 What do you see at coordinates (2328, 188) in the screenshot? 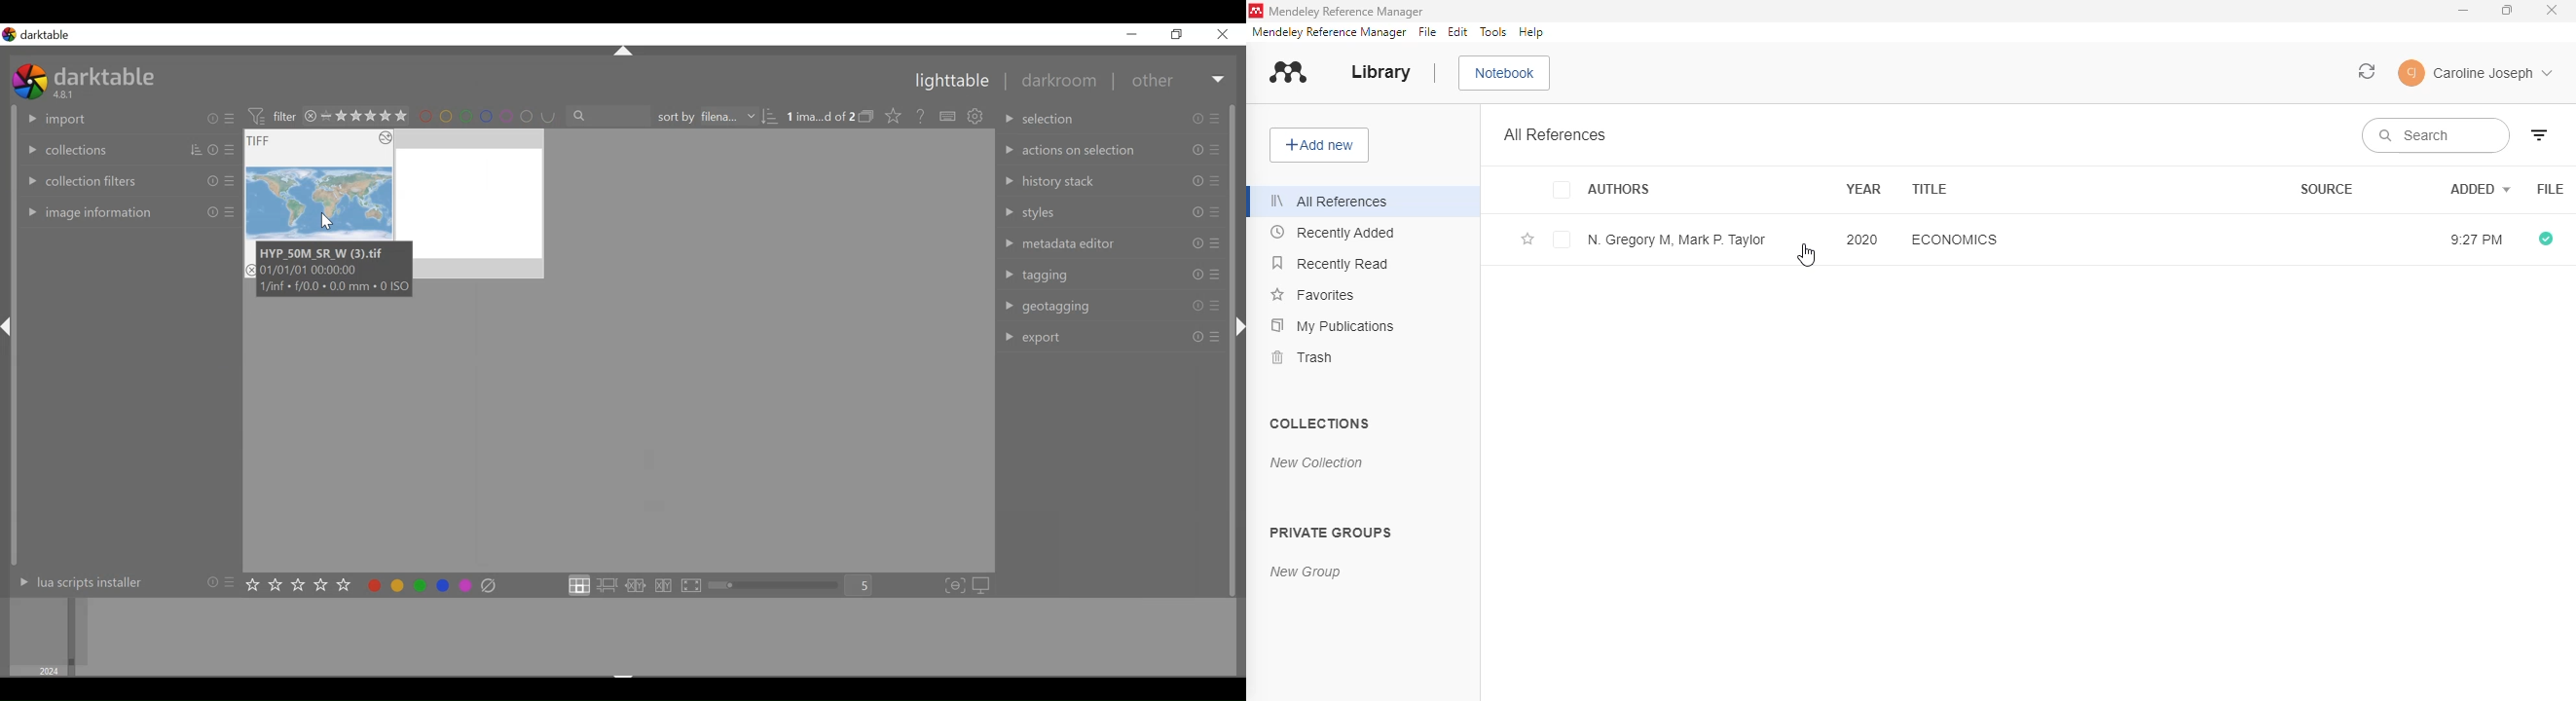
I see `source` at bounding box center [2328, 188].